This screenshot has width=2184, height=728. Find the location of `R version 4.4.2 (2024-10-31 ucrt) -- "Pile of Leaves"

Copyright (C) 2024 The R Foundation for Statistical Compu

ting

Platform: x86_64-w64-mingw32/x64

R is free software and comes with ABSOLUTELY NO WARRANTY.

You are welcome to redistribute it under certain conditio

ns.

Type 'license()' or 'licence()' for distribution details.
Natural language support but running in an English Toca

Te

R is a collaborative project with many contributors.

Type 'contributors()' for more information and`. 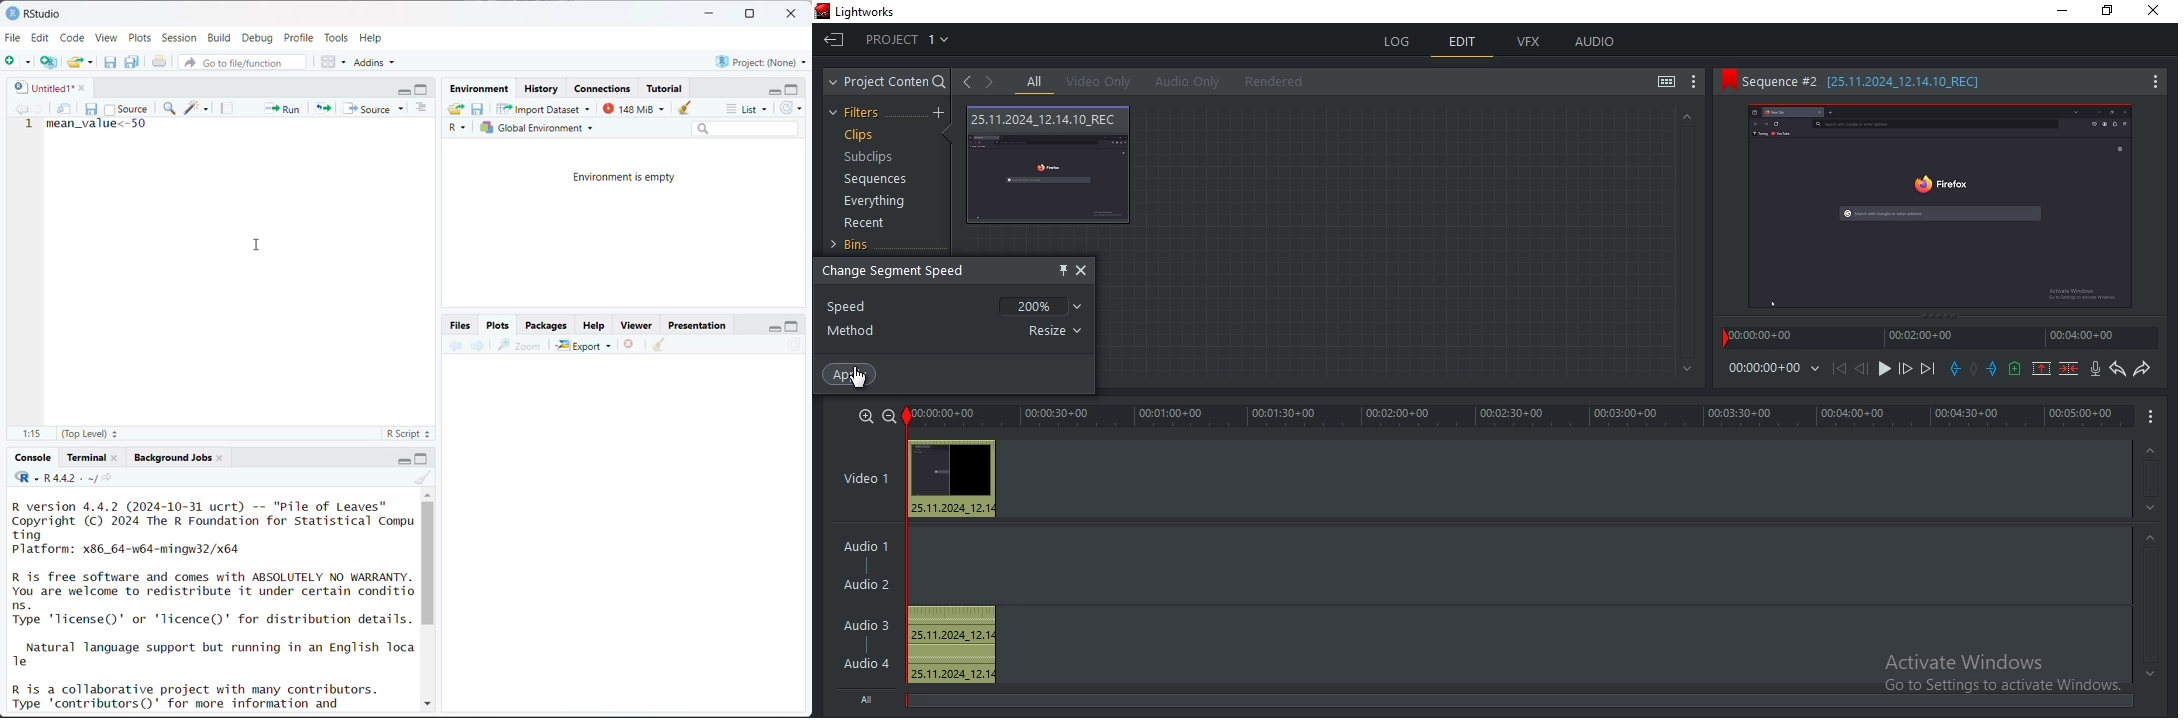

R version 4.4.2 (2024-10-31 ucrt) -- "Pile of Leaves"

Copyright (C) 2024 The R Foundation for Statistical Compu

ting

Platform: x86_64-w64-mingw32/x64

R is free software and comes with ABSOLUTELY NO WARRANTY.

You are welcome to redistribute it under certain conditio

ns.

Type 'license()' or 'licence()' for distribution details.
Natural language support but running in an English Toca

Te

R is a collaborative project with many contributors.

Type 'contributors()' for more information and is located at coordinates (214, 603).